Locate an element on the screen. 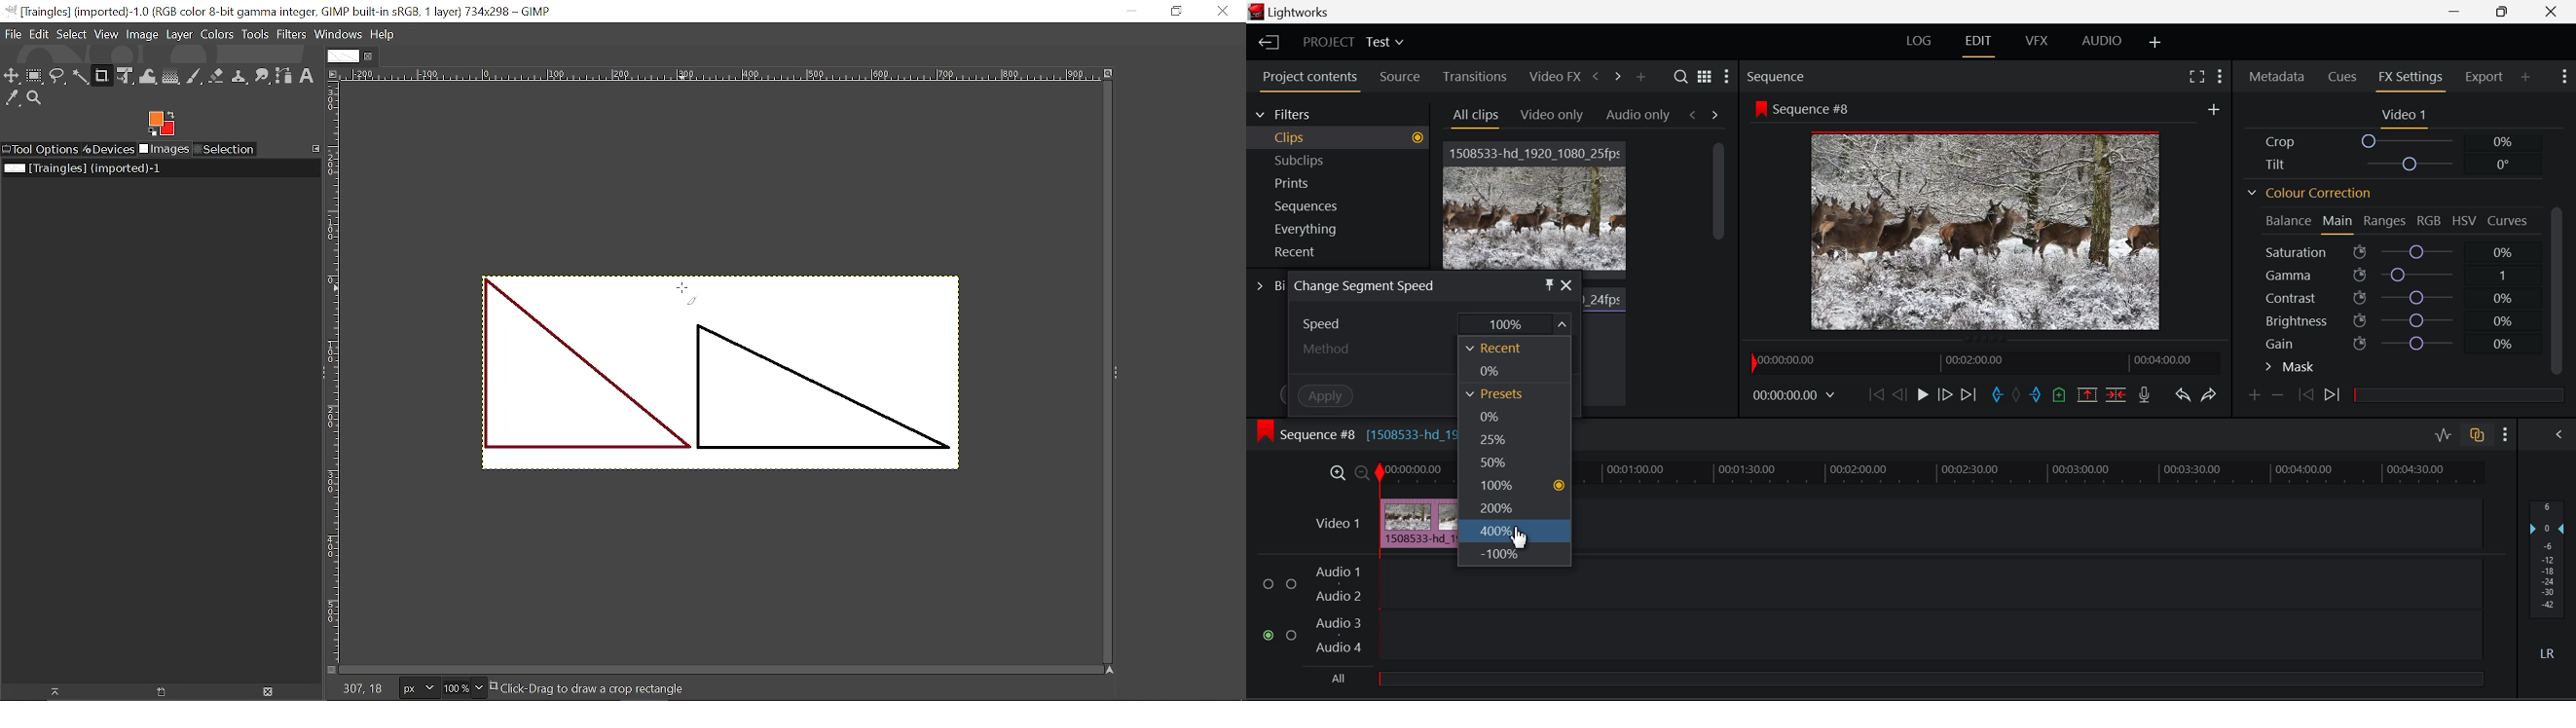 Image resolution: width=2576 pixels, height=728 pixels. Tools is located at coordinates (255, 35).